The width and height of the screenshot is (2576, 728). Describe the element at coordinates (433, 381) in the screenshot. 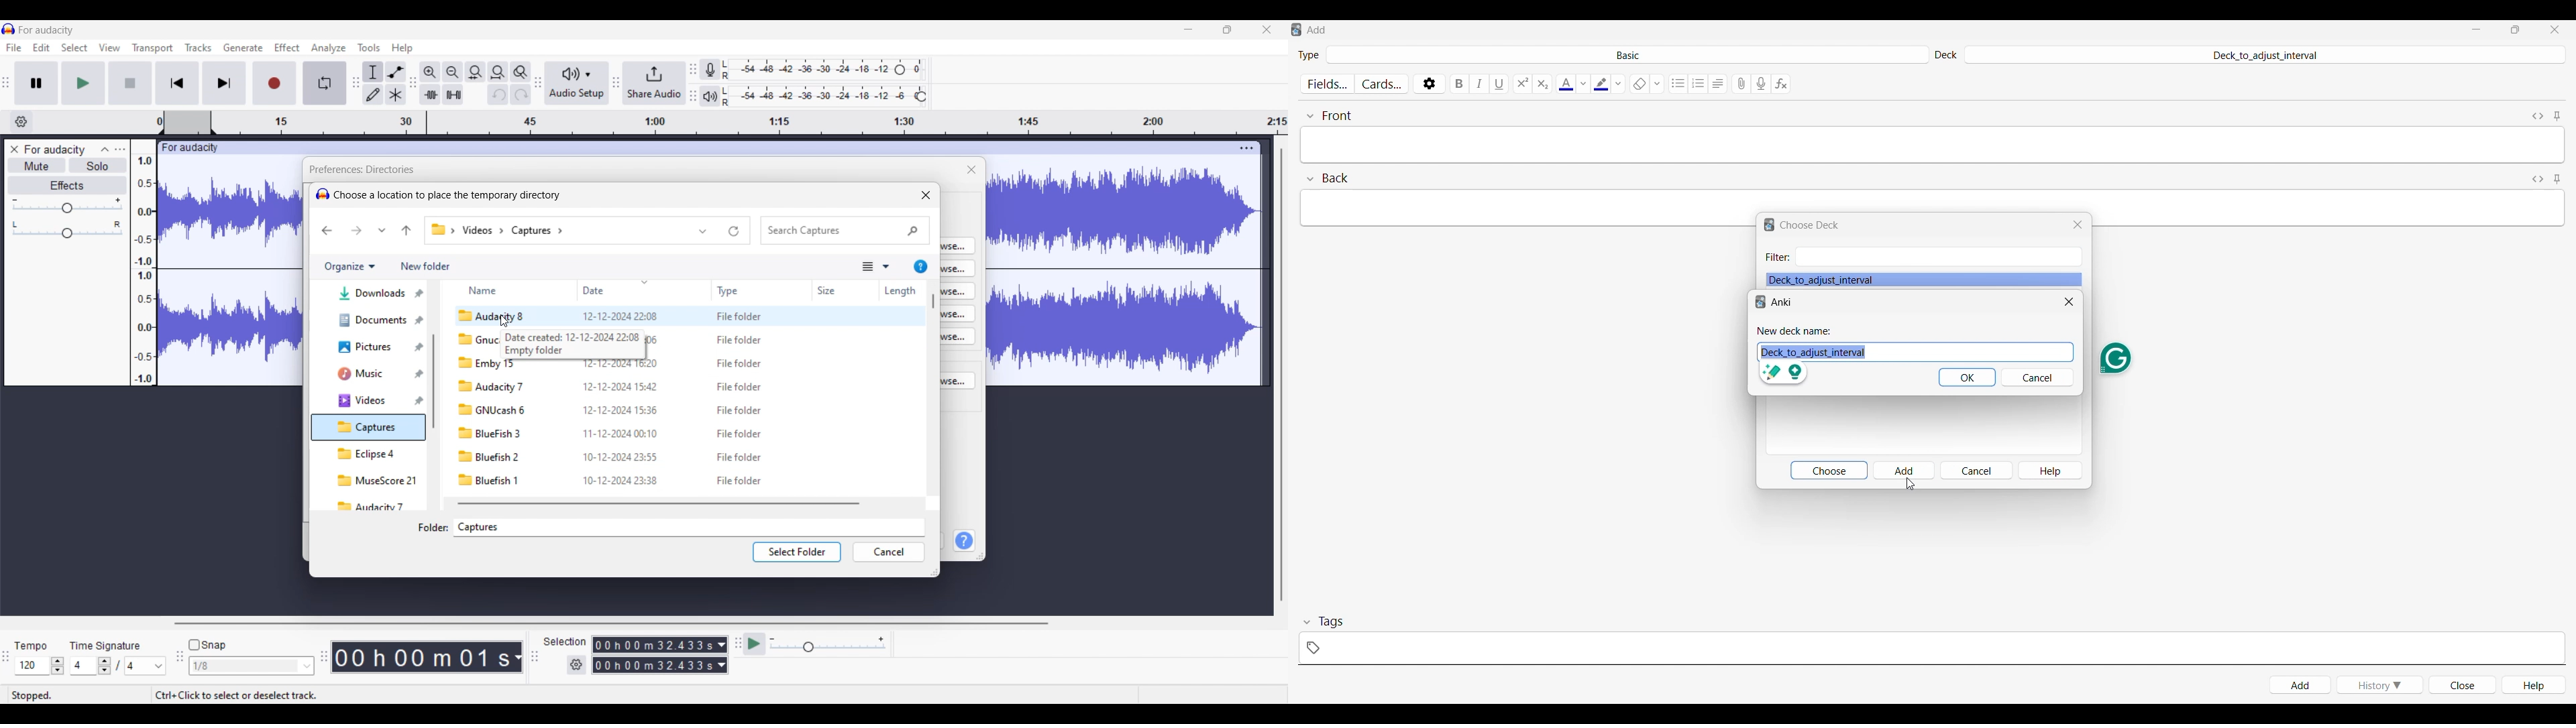

I see `Vertical scroll bar` at that location.